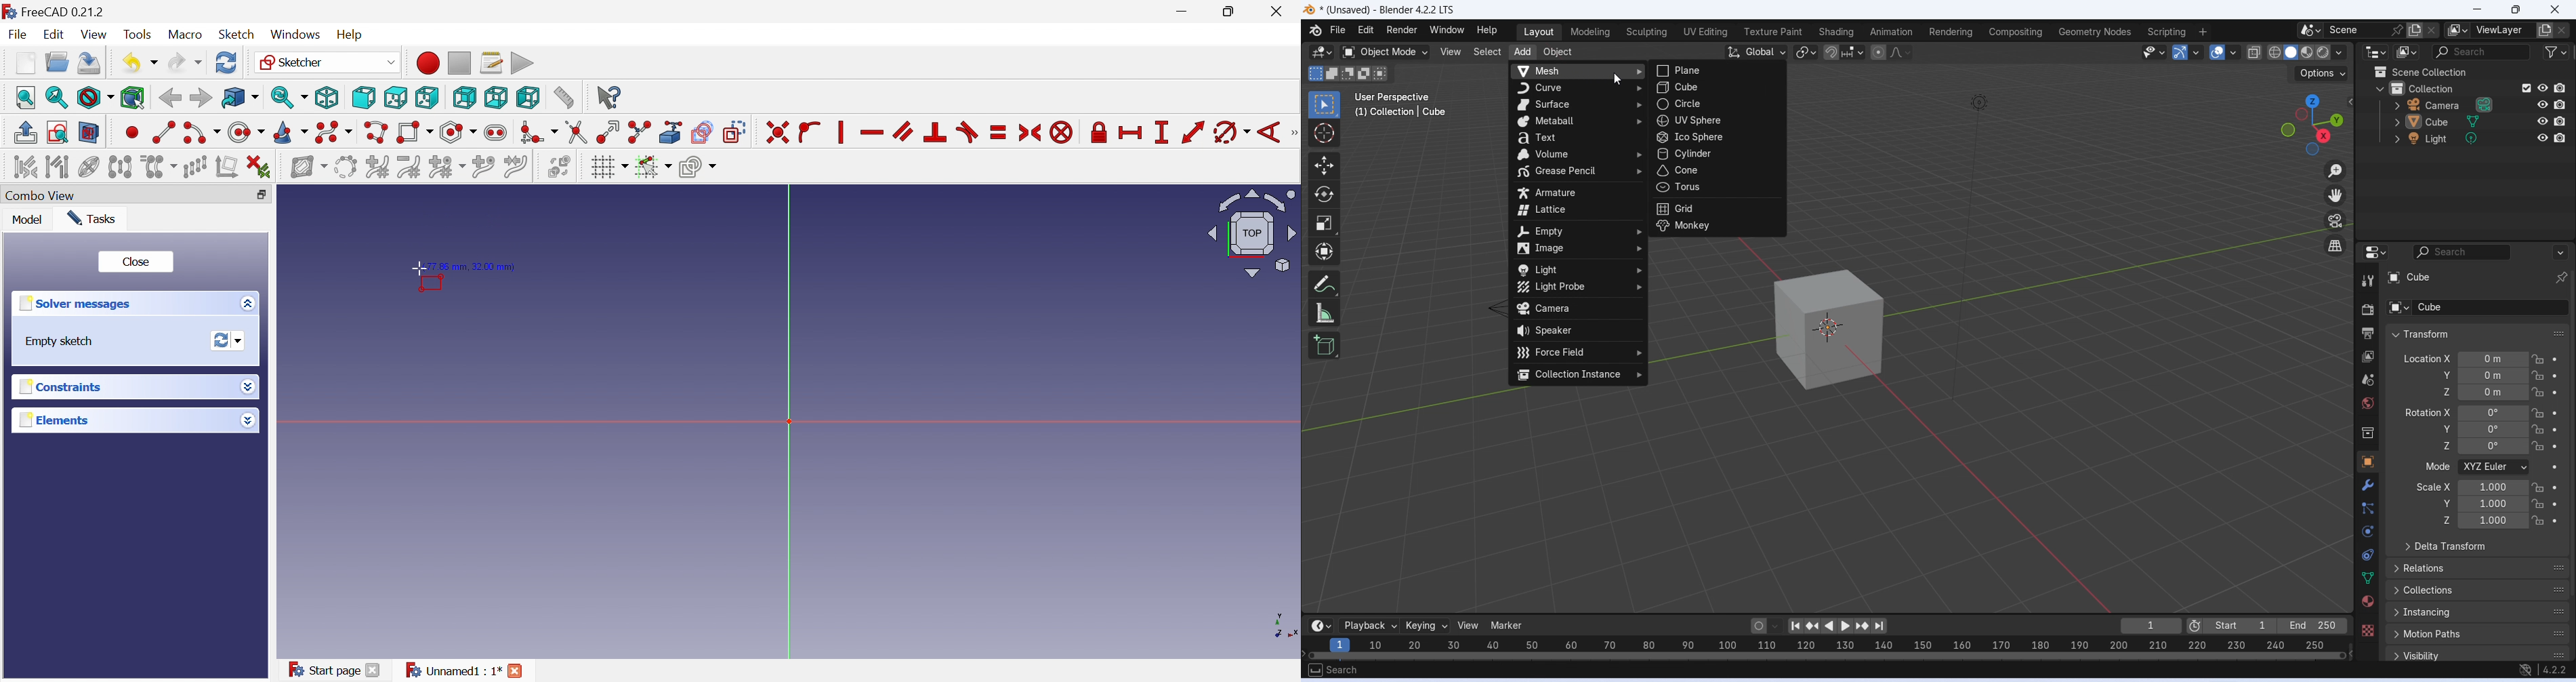  What do you see at coordinates (377, 166) in the screenshot?
I see `Increase B-spline degree` at bounding box center [377, 166].